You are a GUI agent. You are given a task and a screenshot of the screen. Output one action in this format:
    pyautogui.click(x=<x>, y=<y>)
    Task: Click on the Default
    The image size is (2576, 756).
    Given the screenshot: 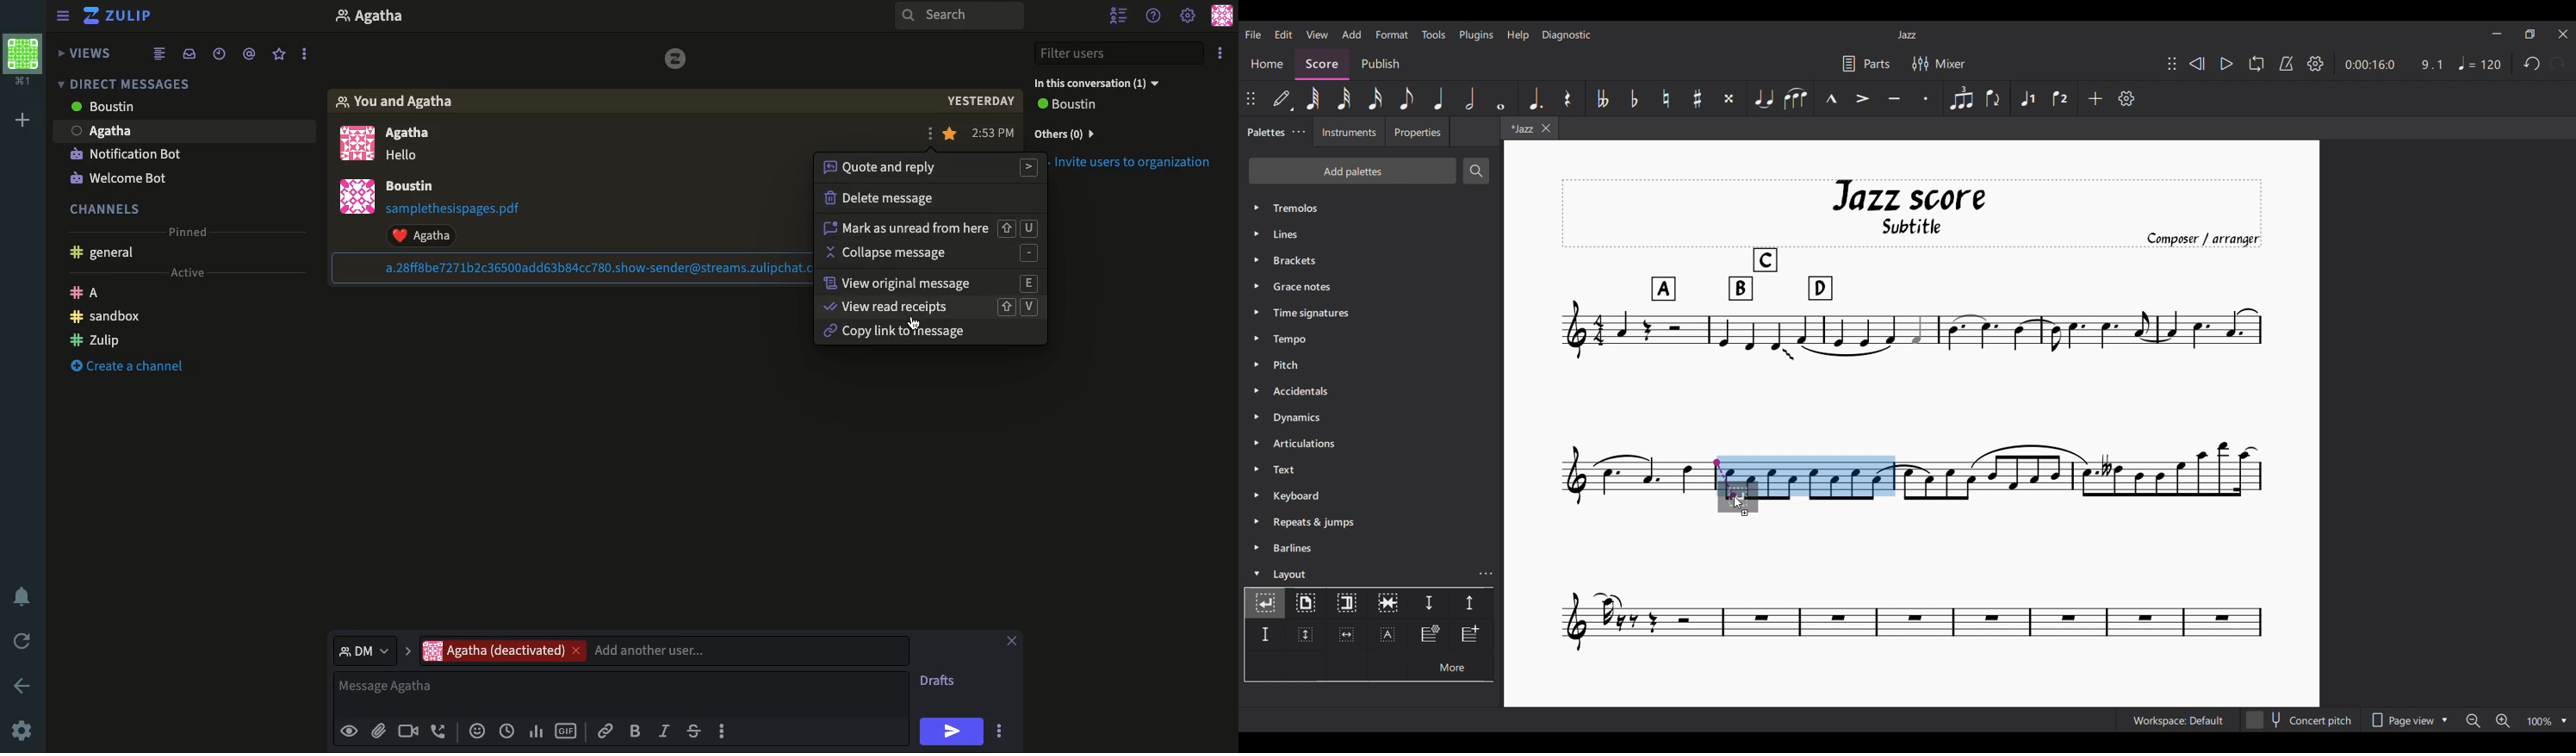 What is the action you would take?
    pyautogui.click(x=1281, y=98)
    